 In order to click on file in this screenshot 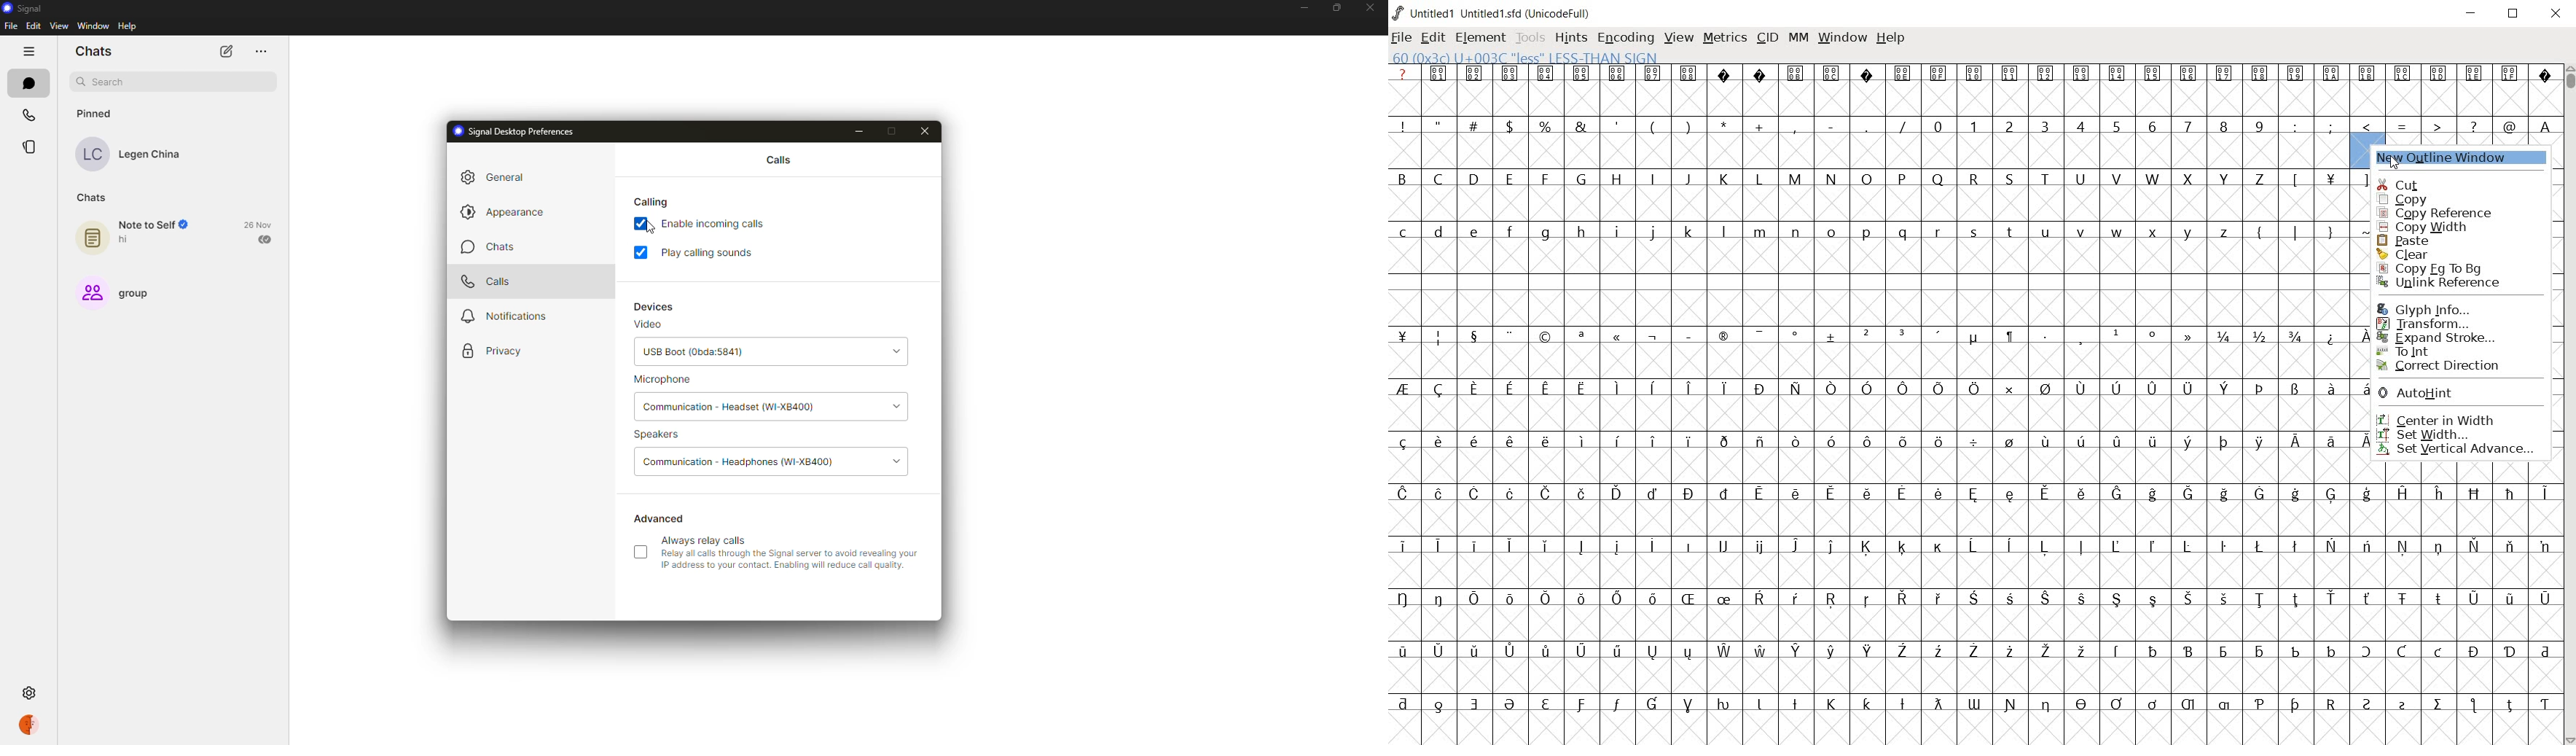, I will do `click(1403, 38)`.